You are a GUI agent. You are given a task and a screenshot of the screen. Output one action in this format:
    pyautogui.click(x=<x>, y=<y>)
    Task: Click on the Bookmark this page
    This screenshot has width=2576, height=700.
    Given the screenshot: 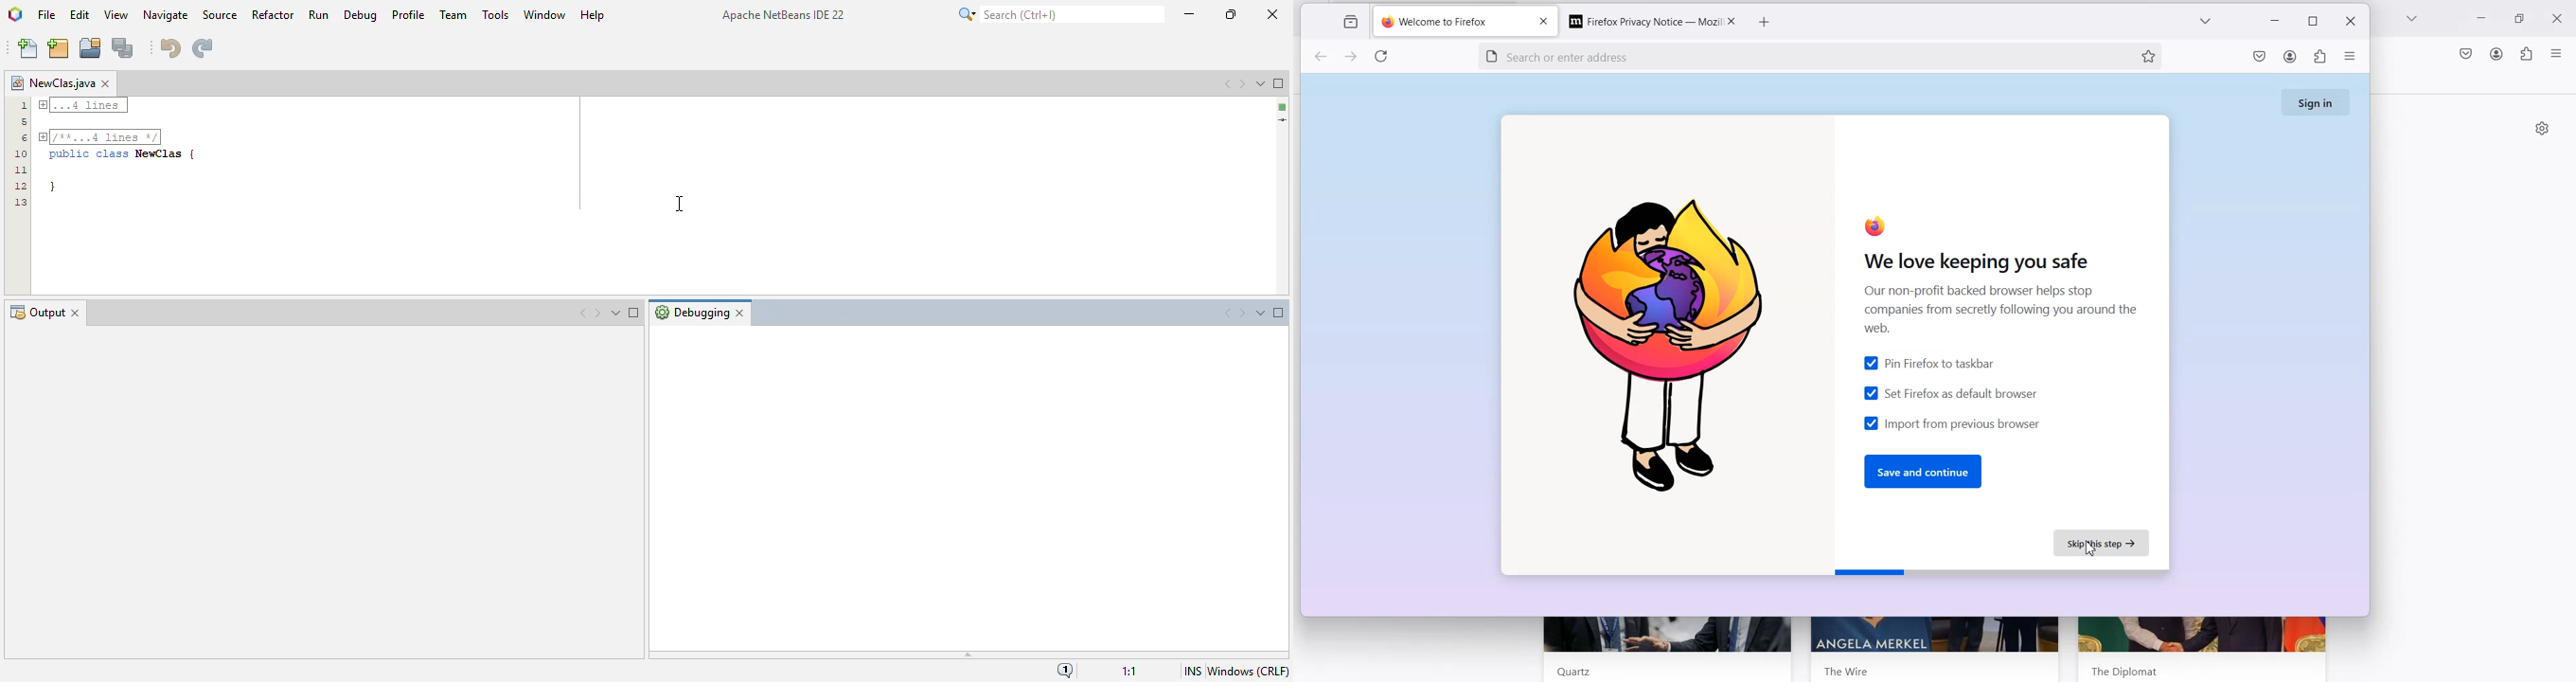 What is the action you would take?
    pyautogui.click(x=2148, y=55)
    